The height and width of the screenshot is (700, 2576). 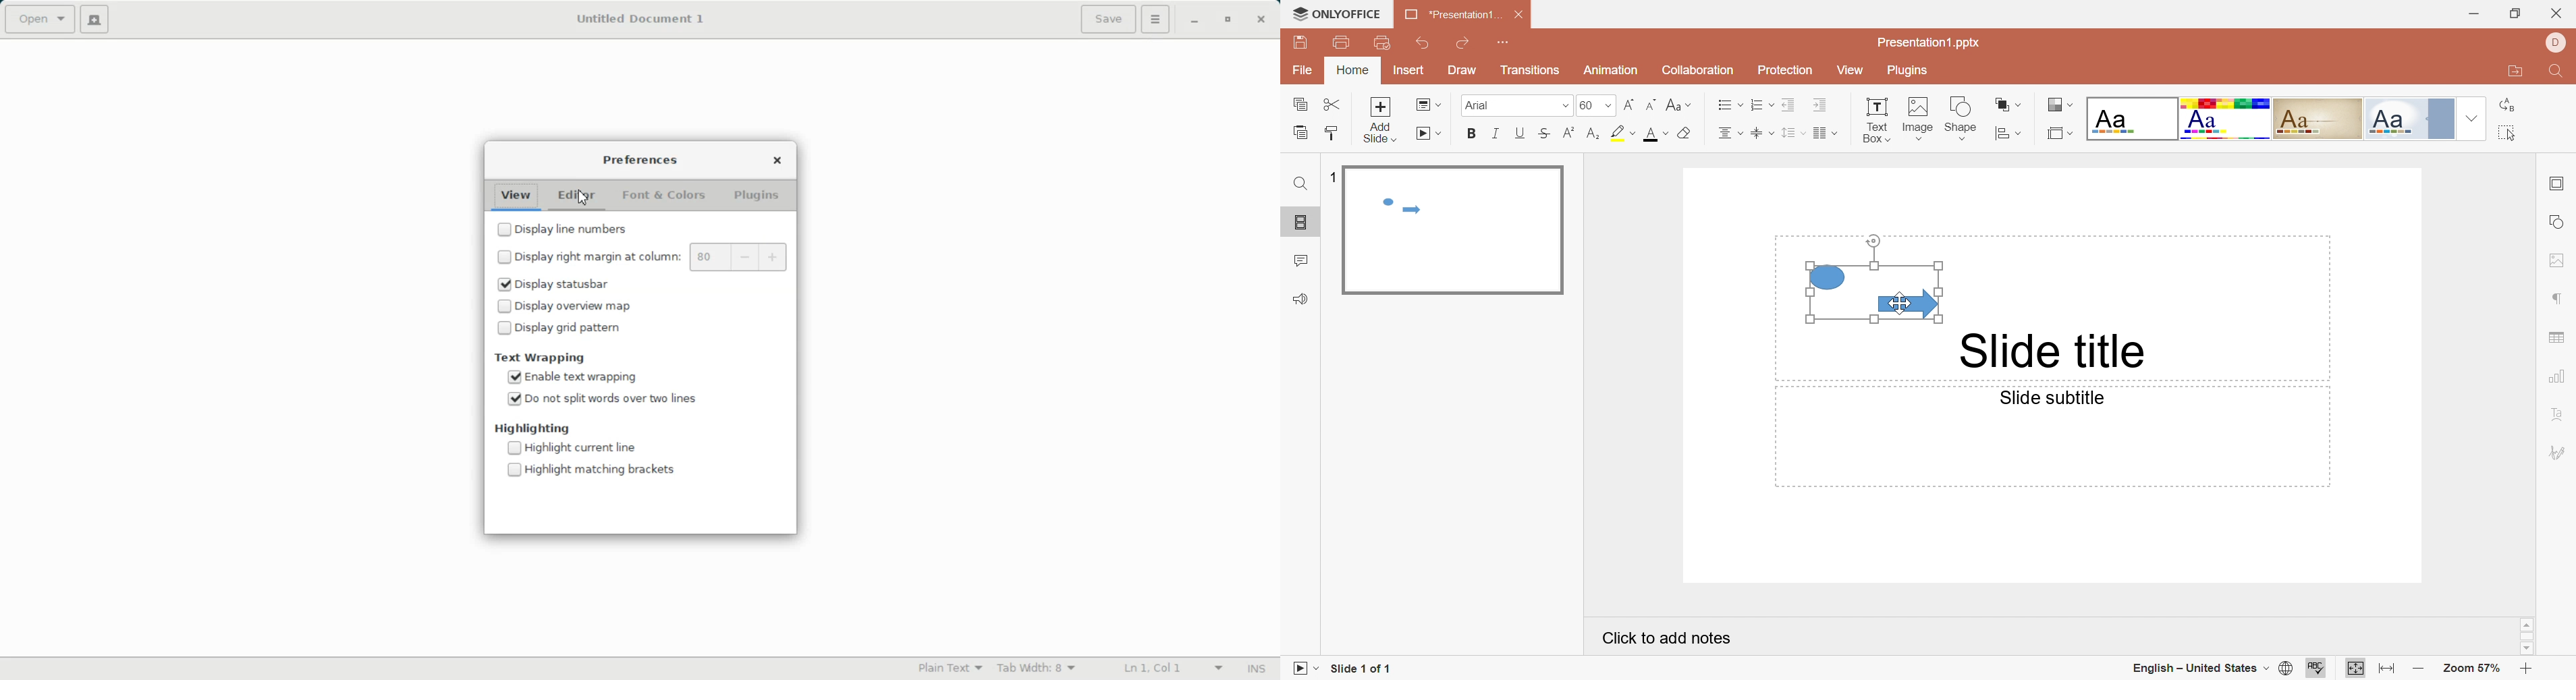 I want to click on Slide 1 of 1, so click(x=1364, y=669).